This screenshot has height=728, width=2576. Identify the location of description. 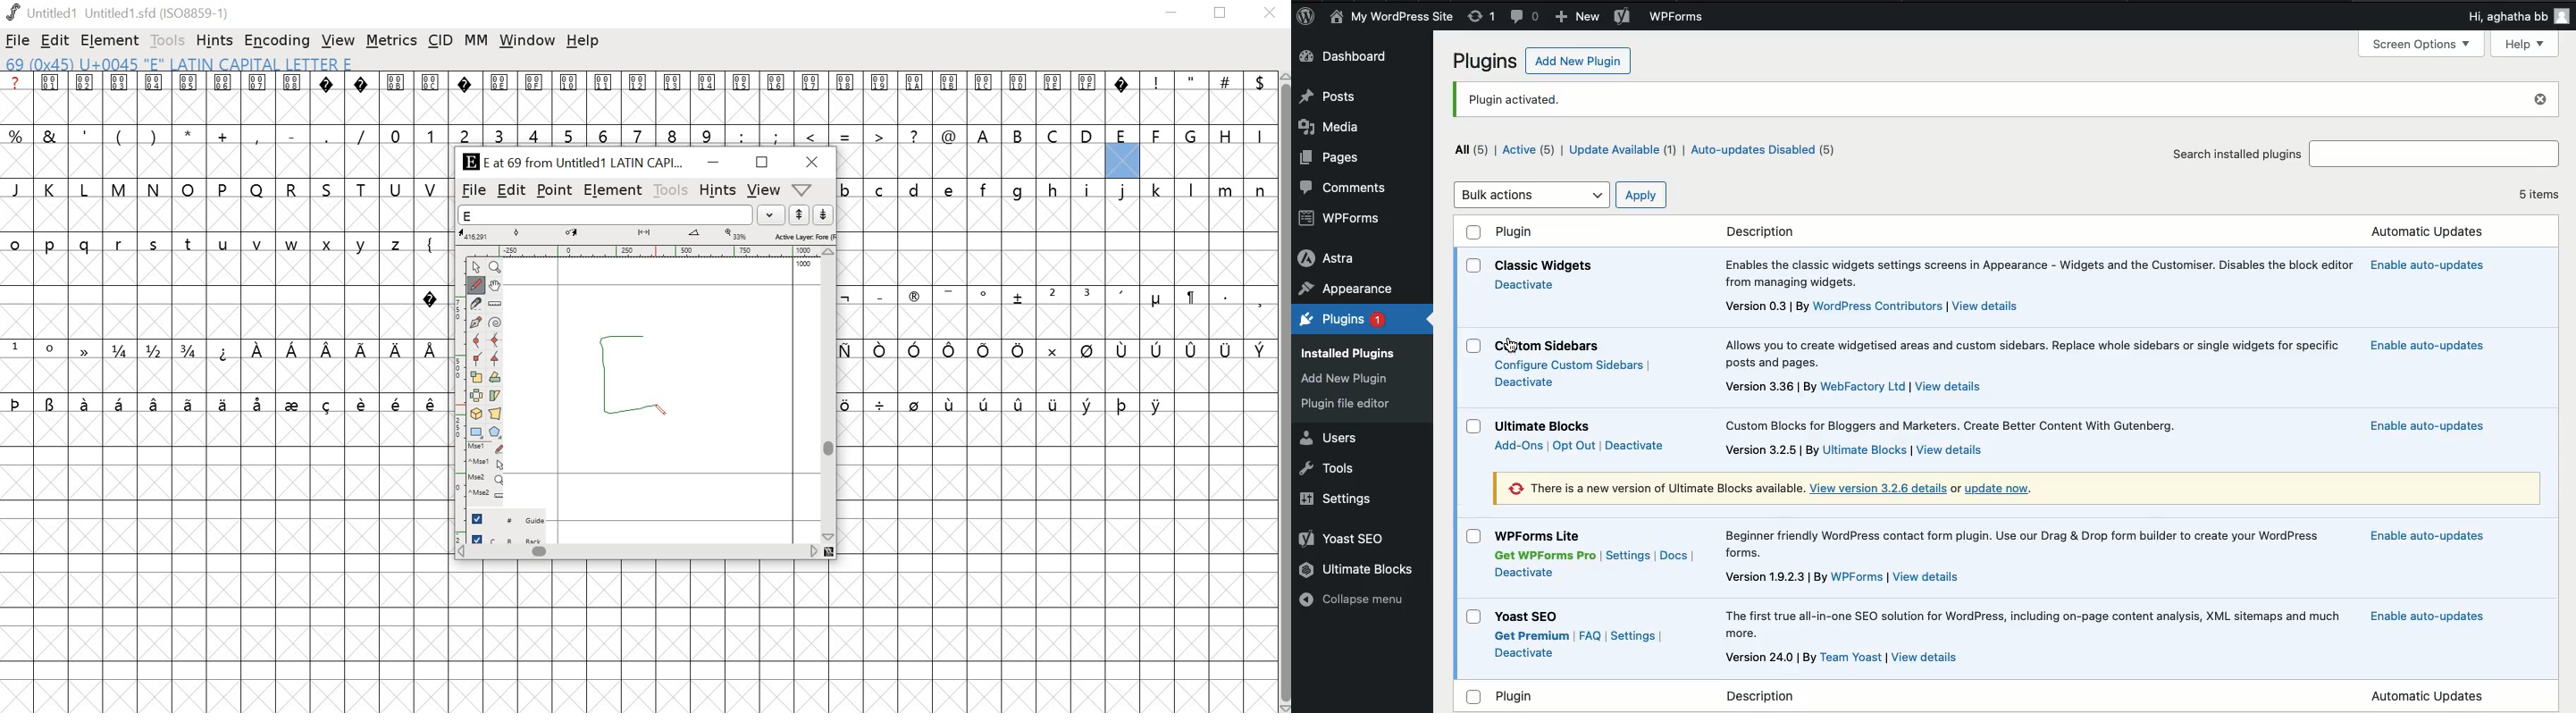
(2029, 351).